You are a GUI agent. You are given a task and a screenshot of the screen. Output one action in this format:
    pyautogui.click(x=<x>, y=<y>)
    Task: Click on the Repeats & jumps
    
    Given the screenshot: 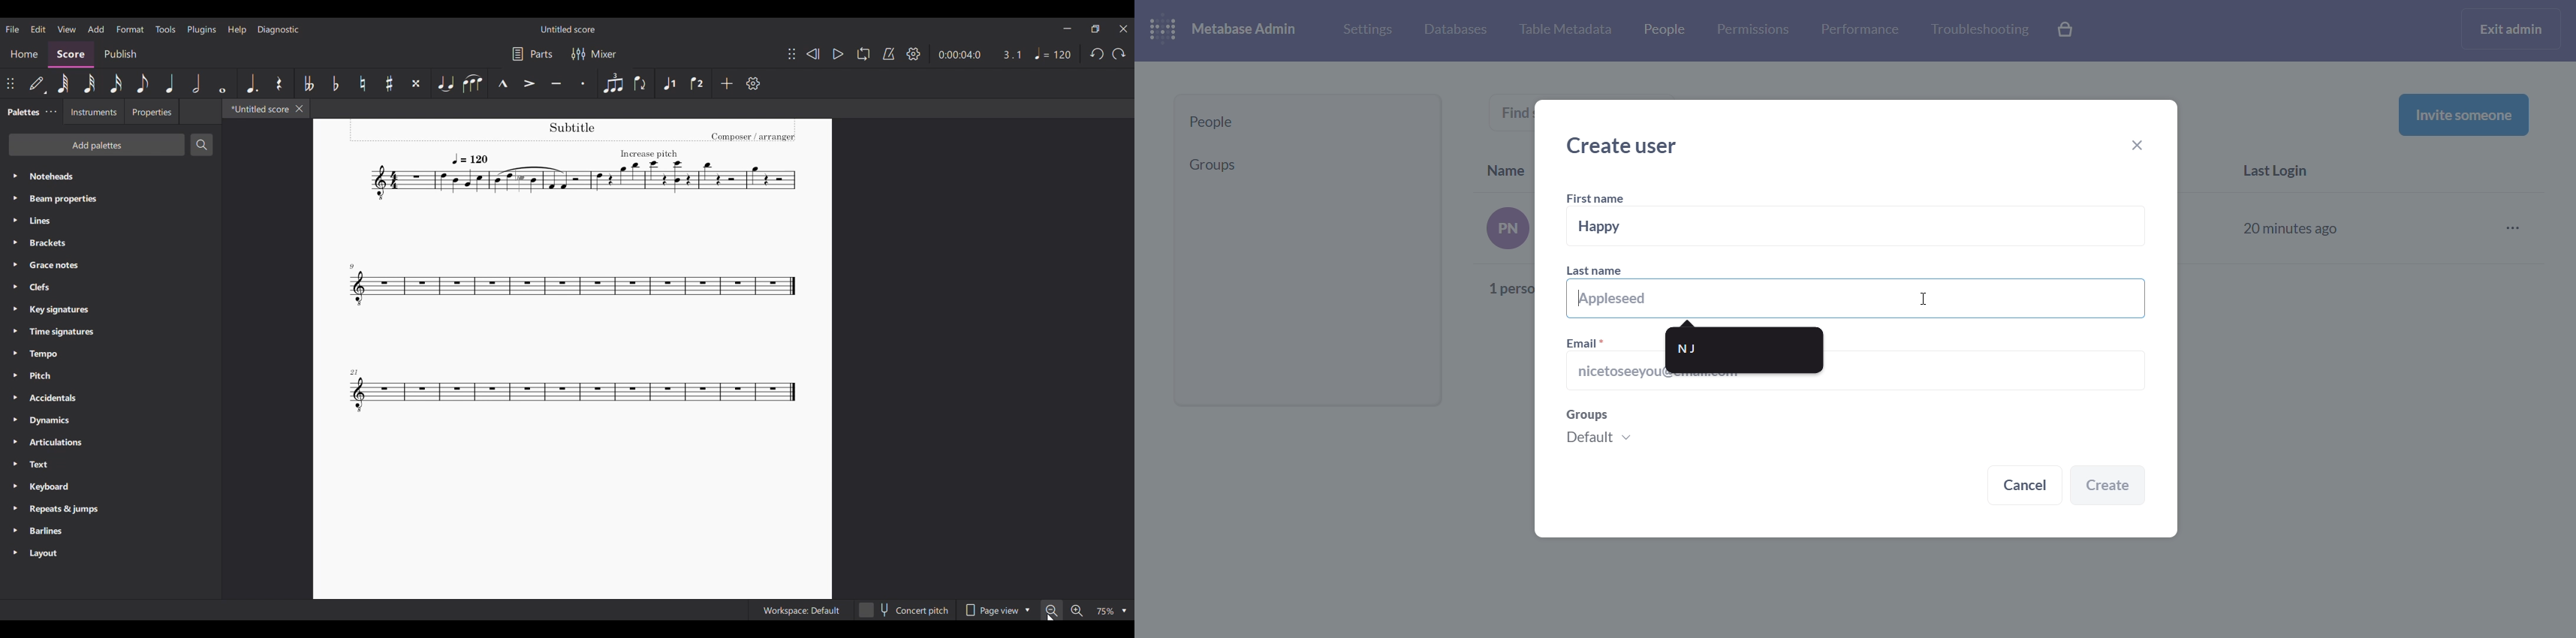 What is the action you would take?
    pyautogui.click(x=111, y=509)
    